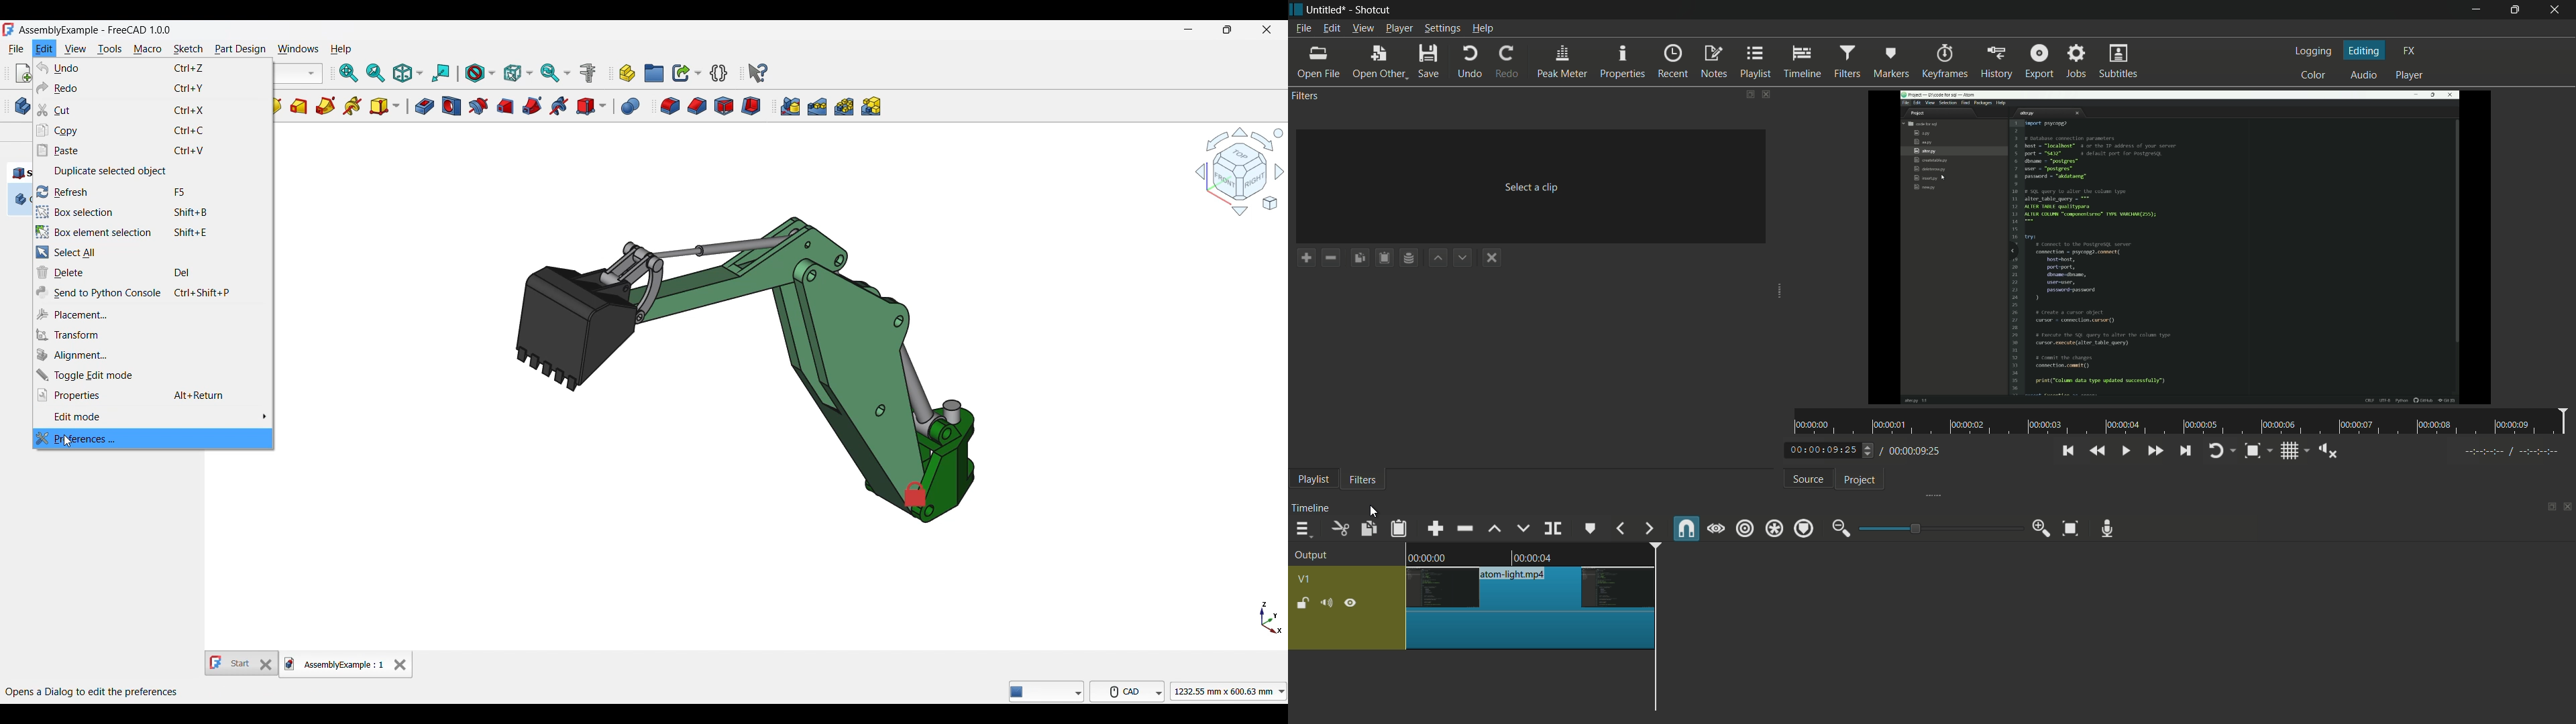 This screenshot has height=728, width=2576. Describe the element at coordinates (2547, 505) in the screenshot. I see `change layout` at that location.